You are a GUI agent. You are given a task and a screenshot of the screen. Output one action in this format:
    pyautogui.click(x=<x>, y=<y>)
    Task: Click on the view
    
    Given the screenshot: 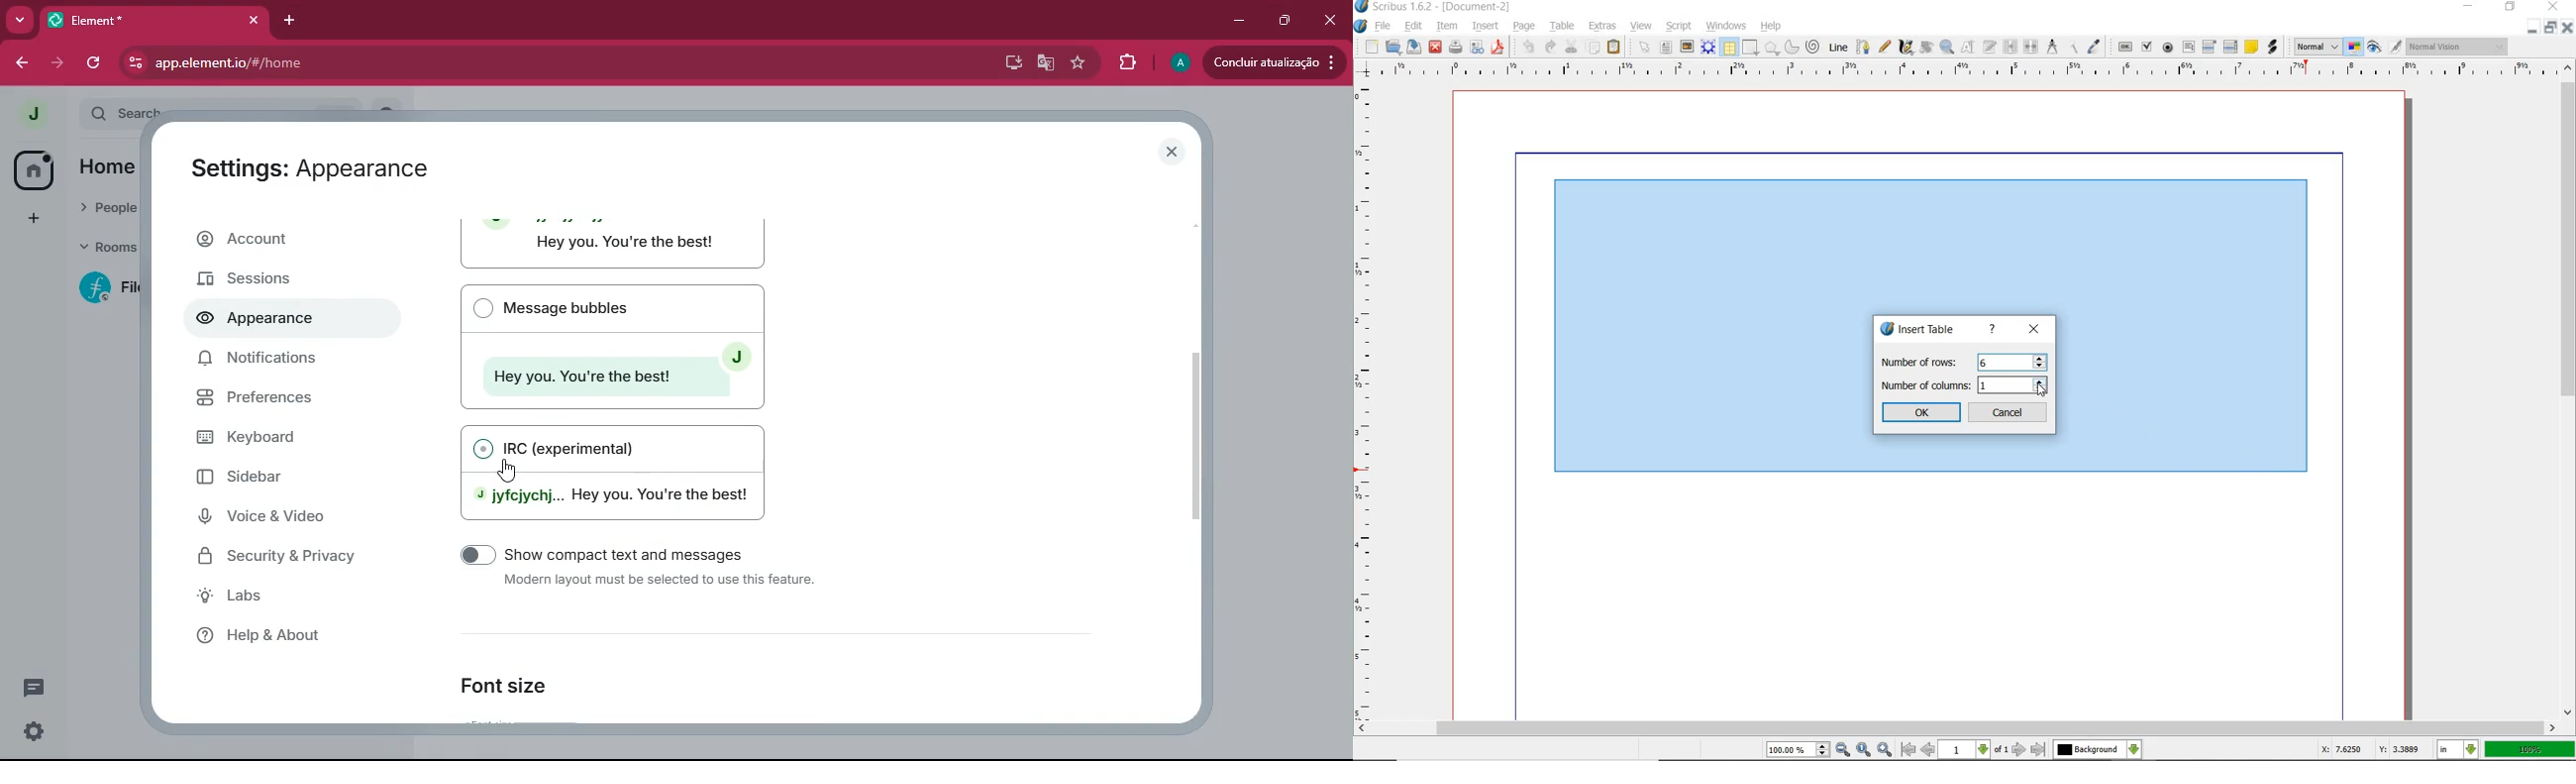 What is the action you would take?
    pyautogui.click(x=1641, y=28)
    